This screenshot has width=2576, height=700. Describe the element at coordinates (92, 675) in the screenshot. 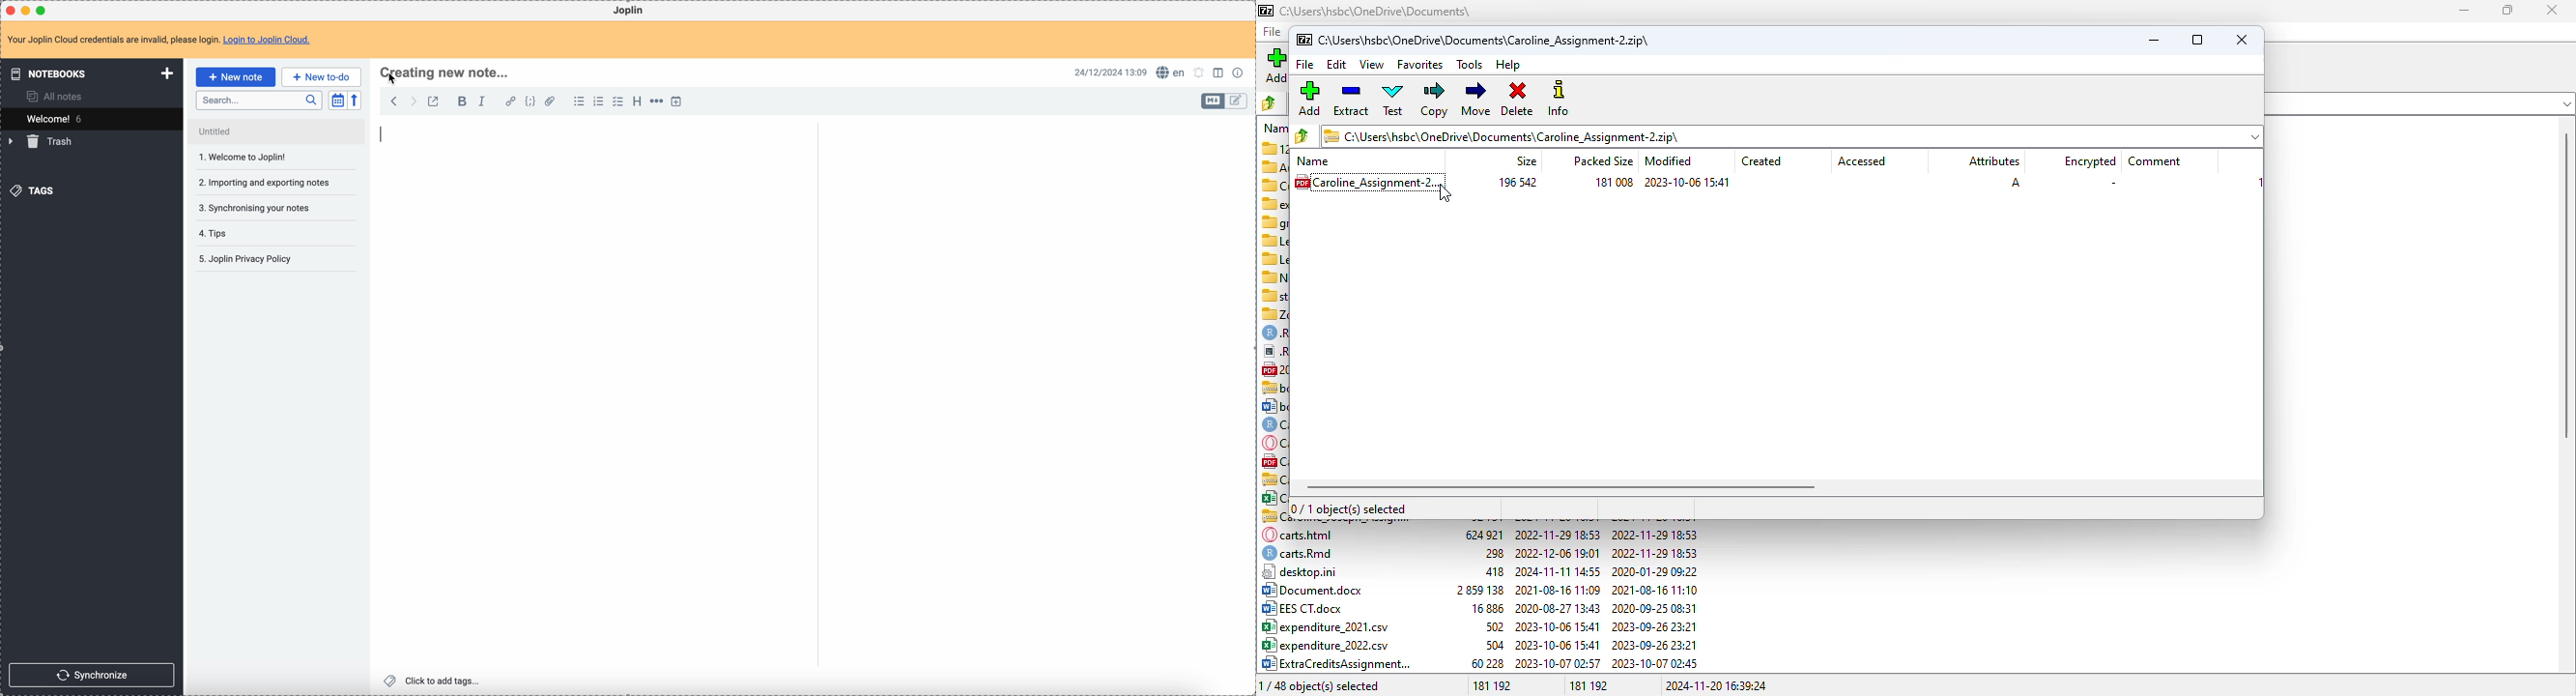

I see `synchronize` at that location.